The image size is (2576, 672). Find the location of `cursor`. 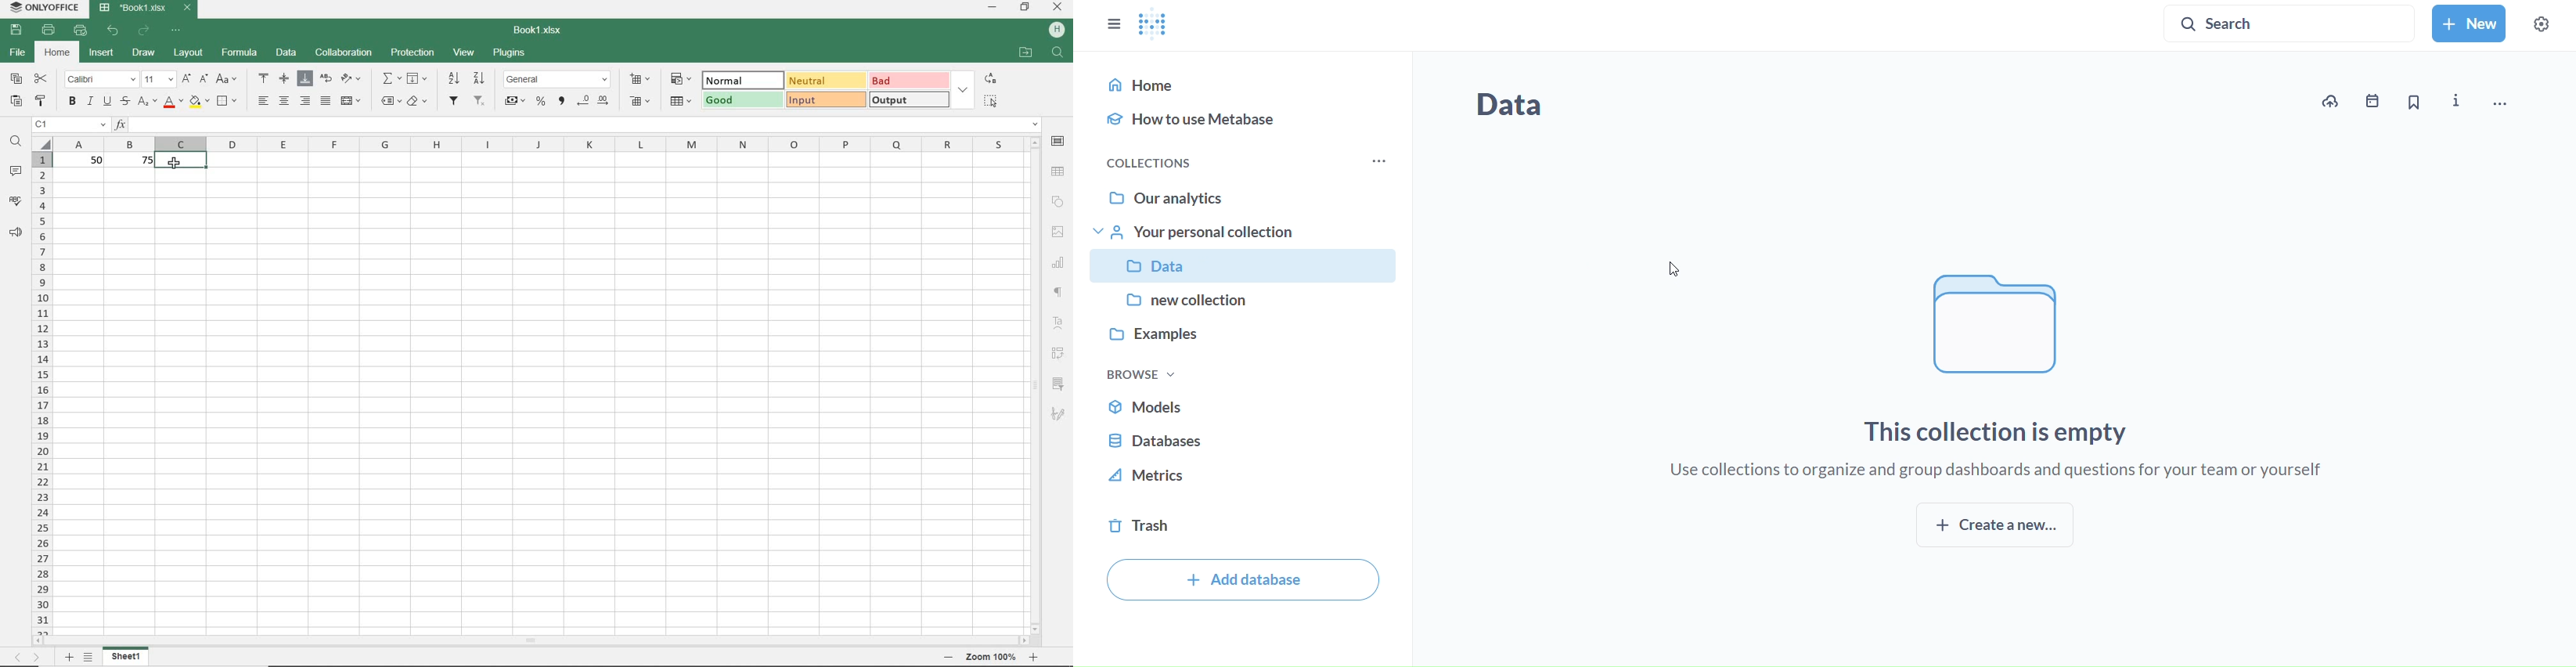

cursor is located at coordinates (174, 164).